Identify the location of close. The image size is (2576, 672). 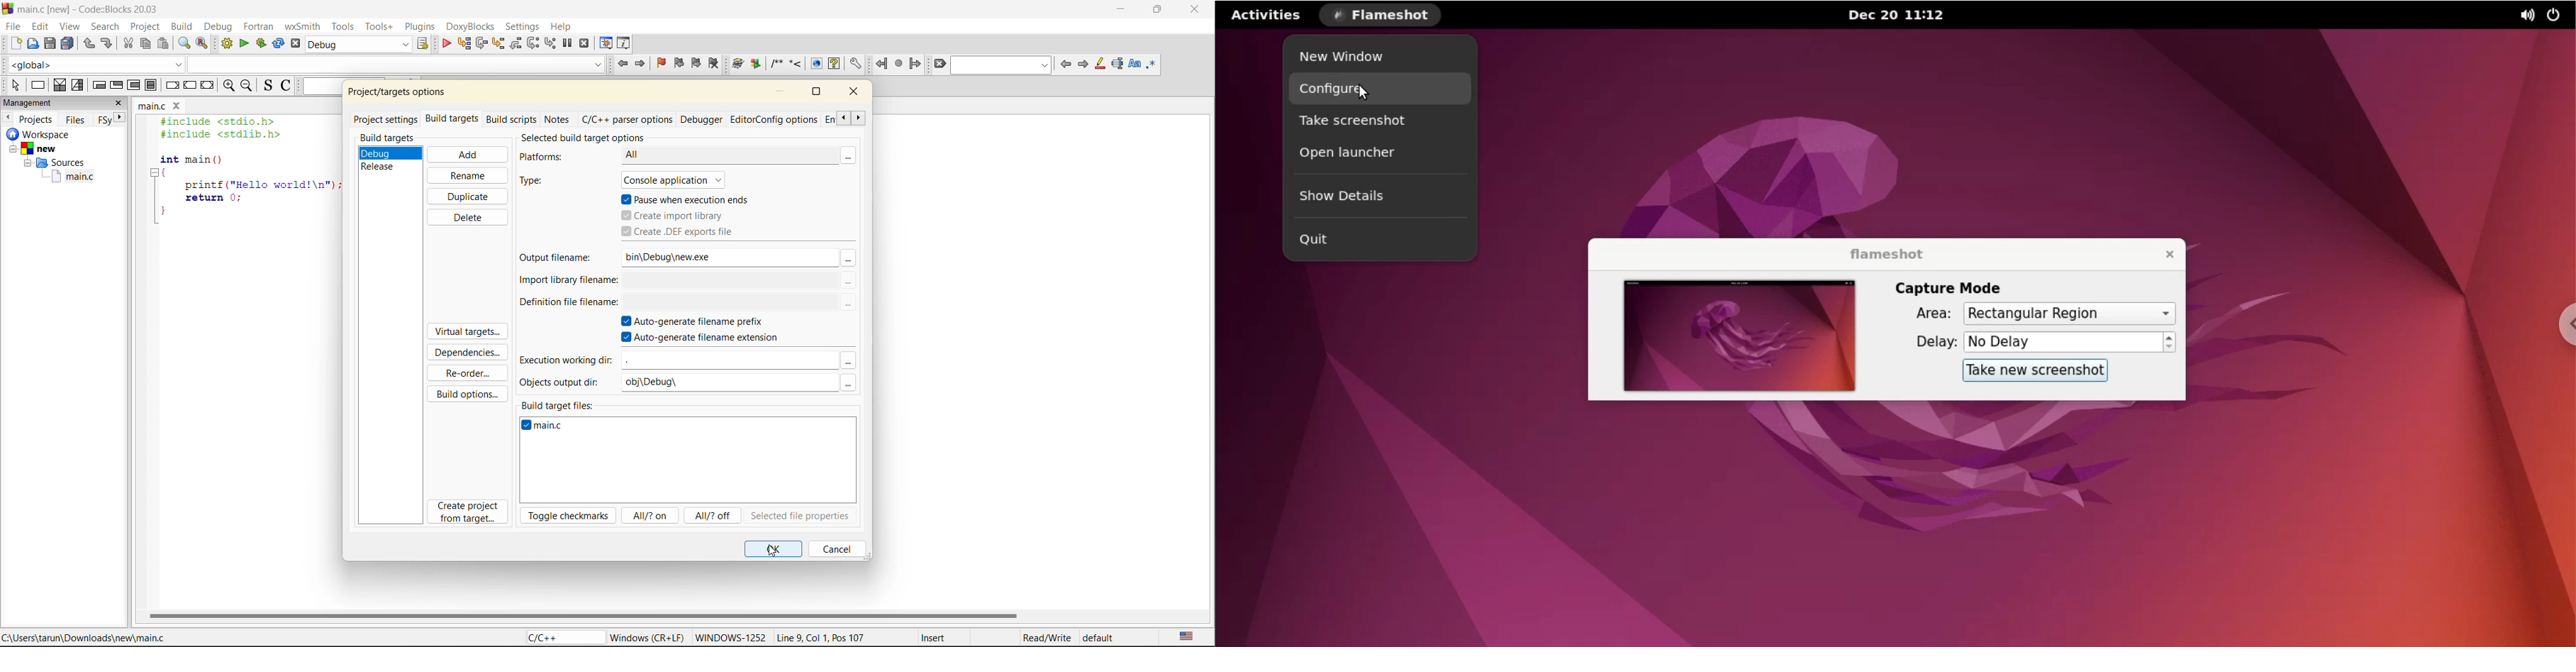
(120, 103).